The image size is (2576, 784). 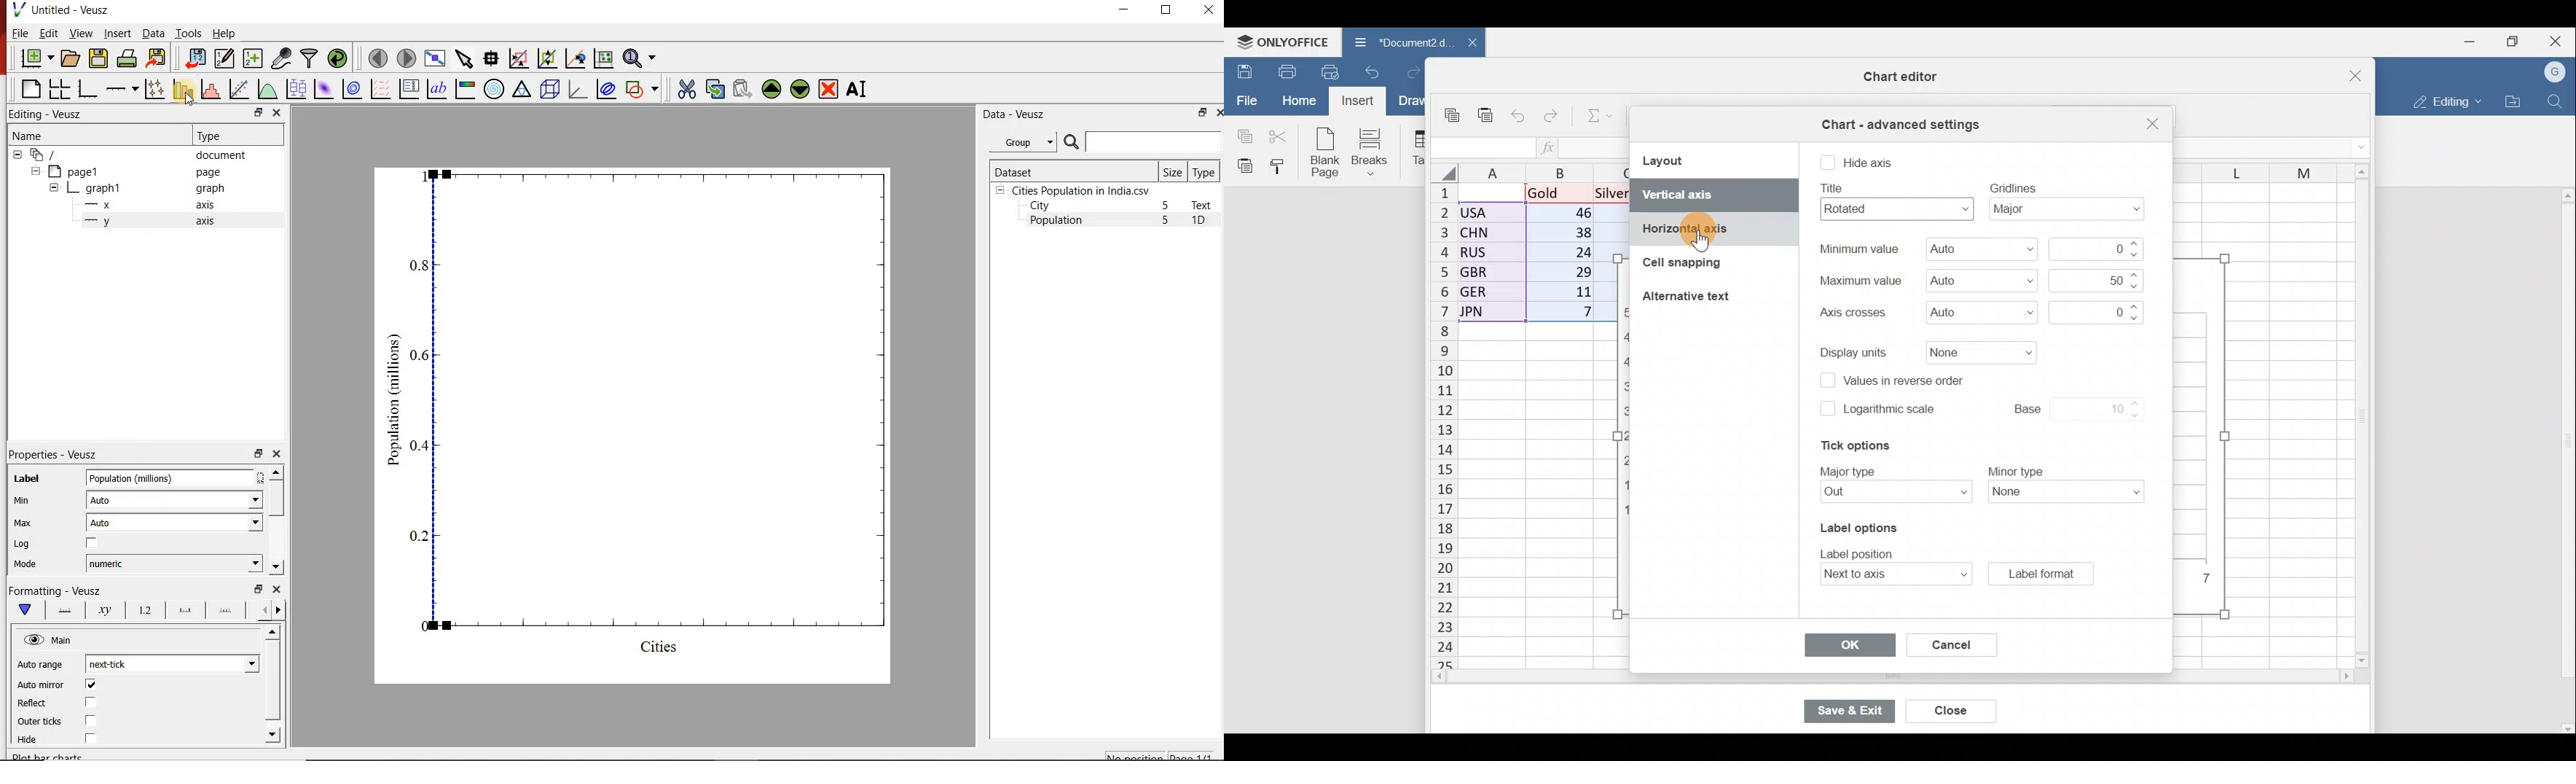 What do you see at coordinates (2558, 39) in the screenshot?
I see `Close` at bounding box center [2558, 39].